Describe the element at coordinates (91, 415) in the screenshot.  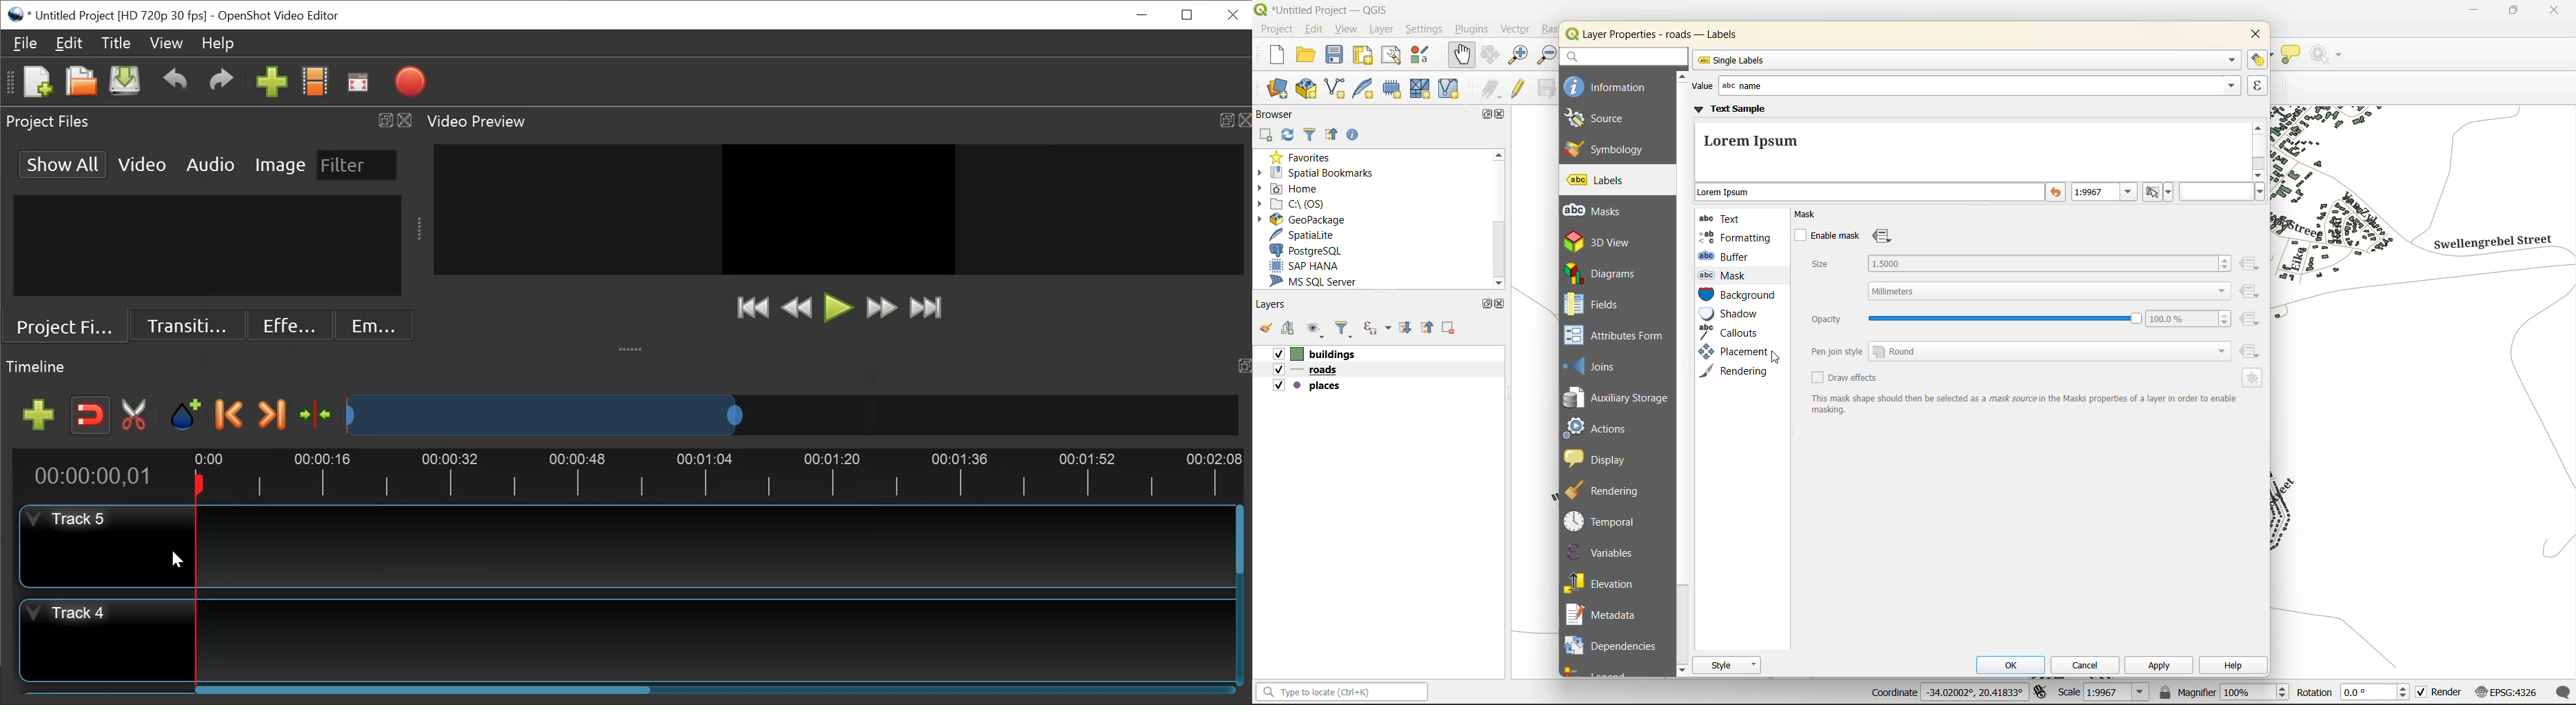
I see `Snap` at that location.